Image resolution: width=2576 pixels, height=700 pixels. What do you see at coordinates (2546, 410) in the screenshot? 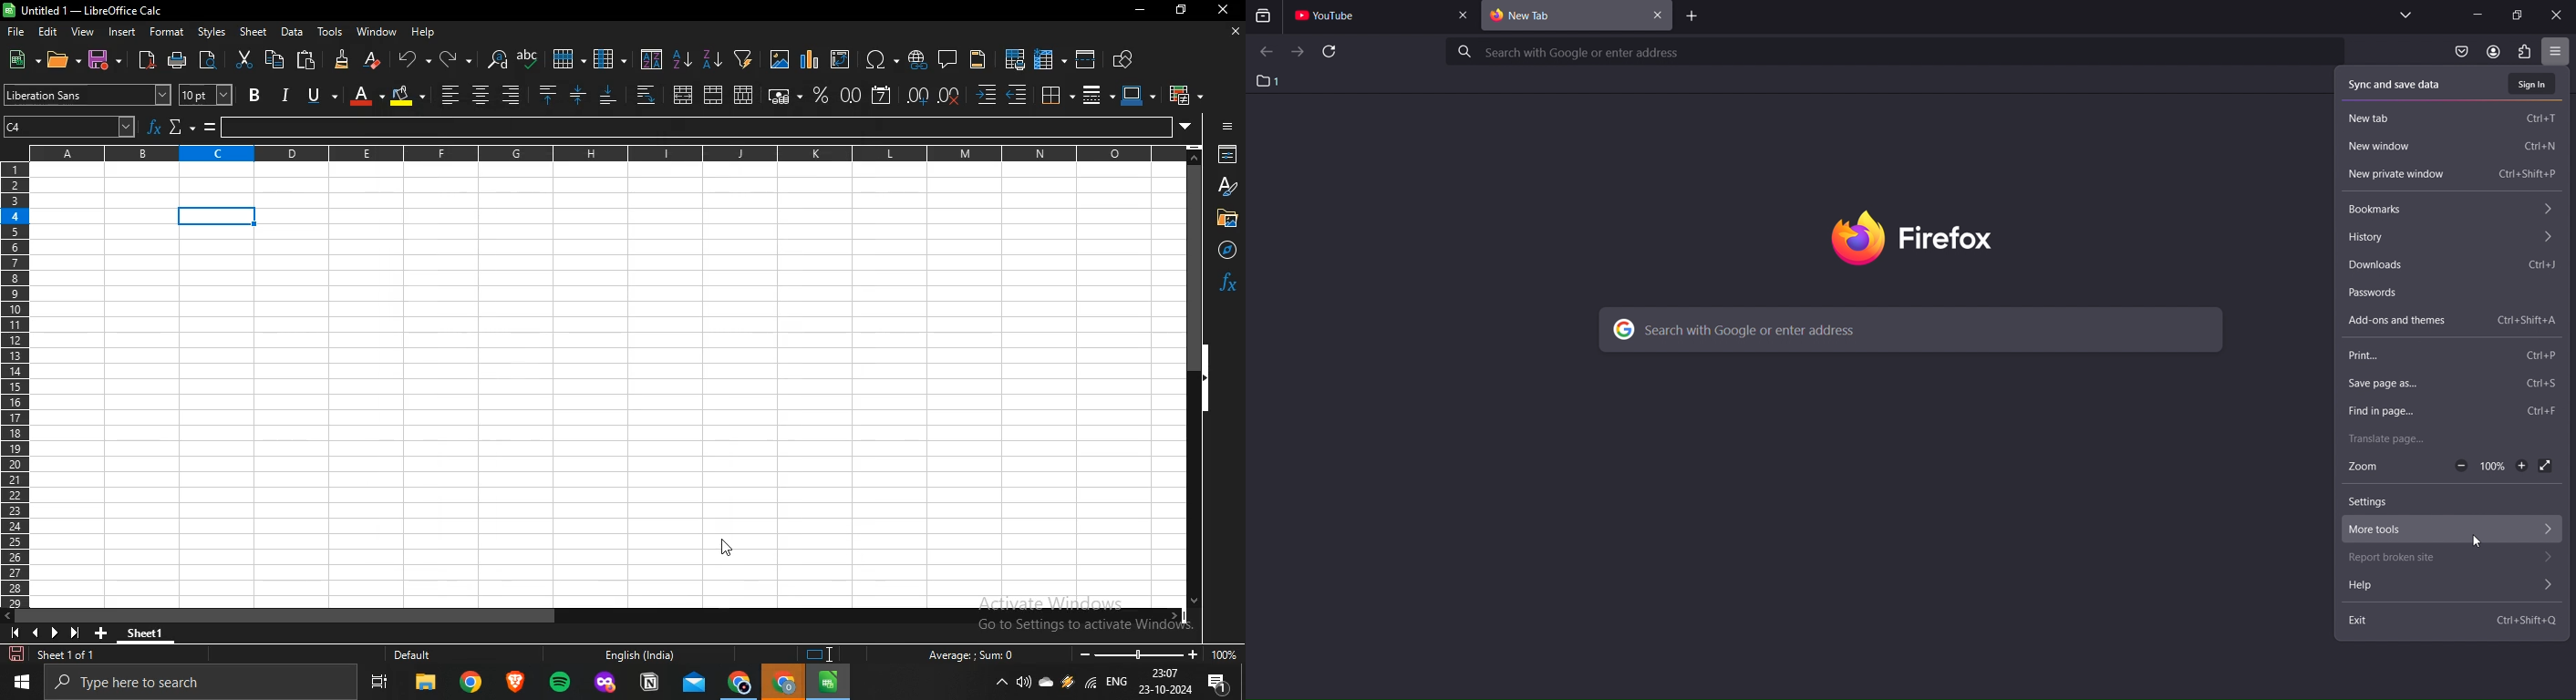
I see `Ctrl+F` at bounding box center [2546, 410].